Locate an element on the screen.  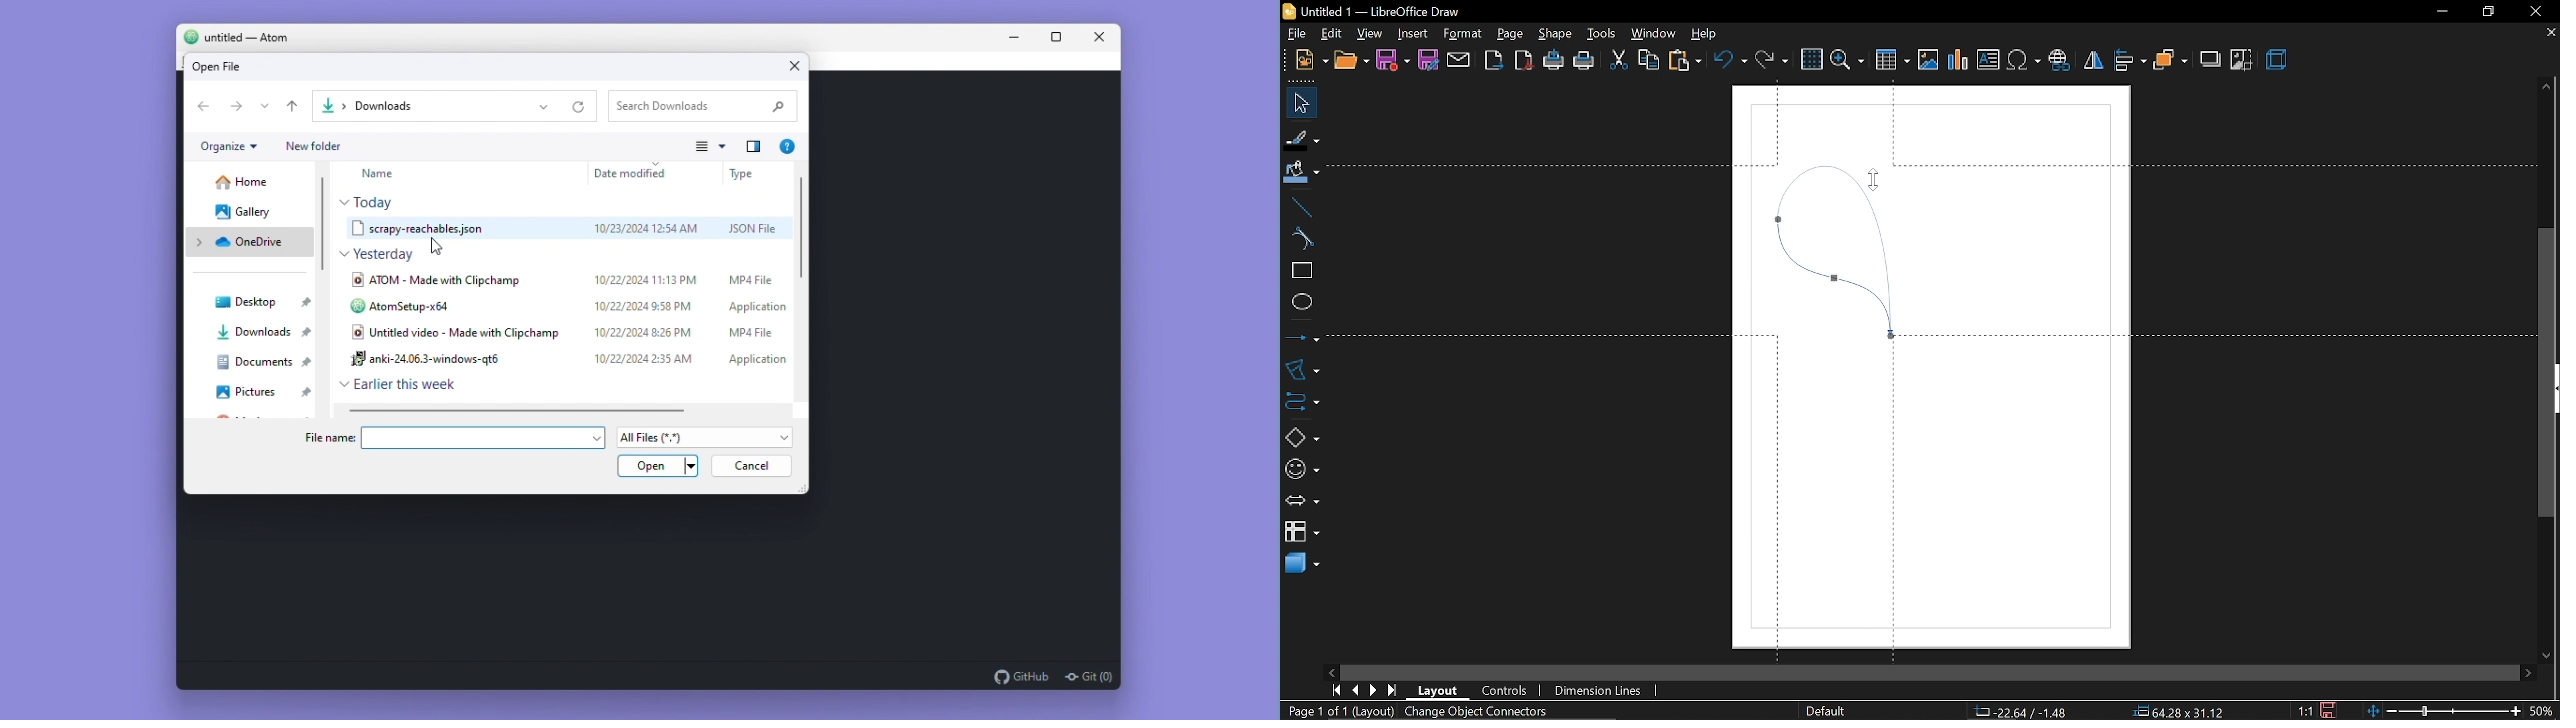
print is located at coordinates (1584, 62).